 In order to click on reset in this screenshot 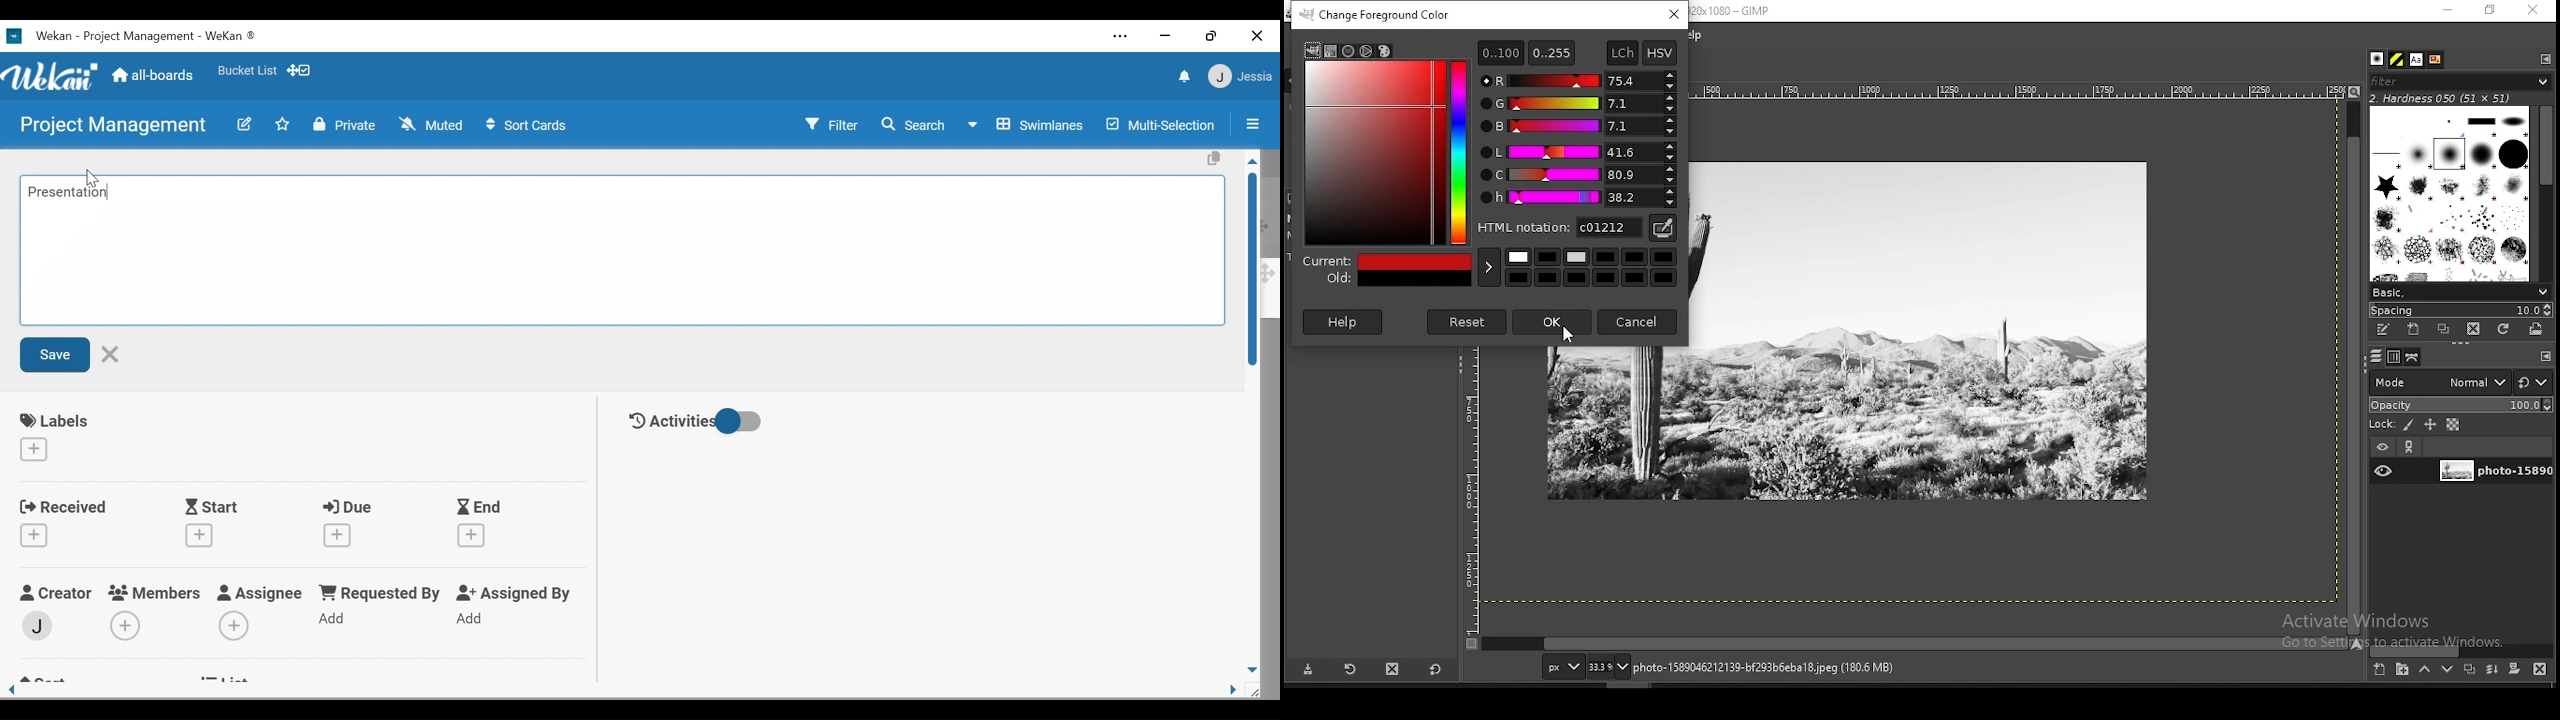, I will do `click(1469, 322)`.